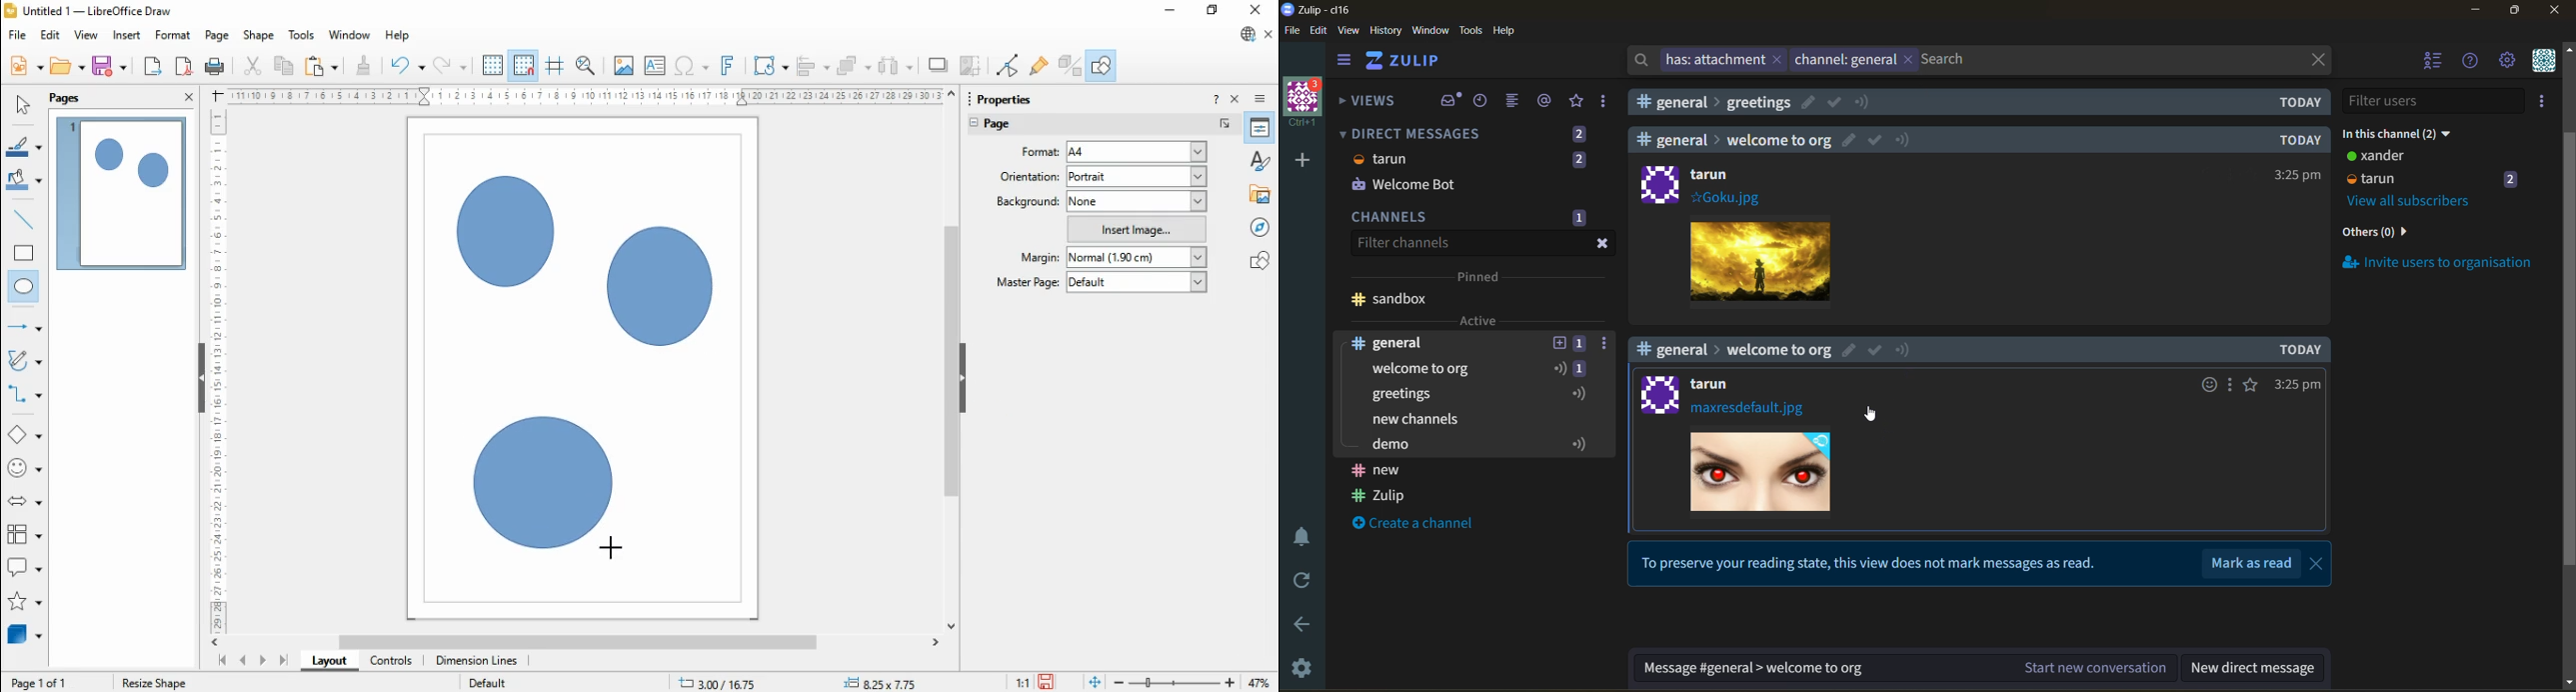 This screenshot has height=700, width=2576. Describe the element at coordinates (1753, 669) in the screenshot. I see `Message #general > welcome to org` at that location.